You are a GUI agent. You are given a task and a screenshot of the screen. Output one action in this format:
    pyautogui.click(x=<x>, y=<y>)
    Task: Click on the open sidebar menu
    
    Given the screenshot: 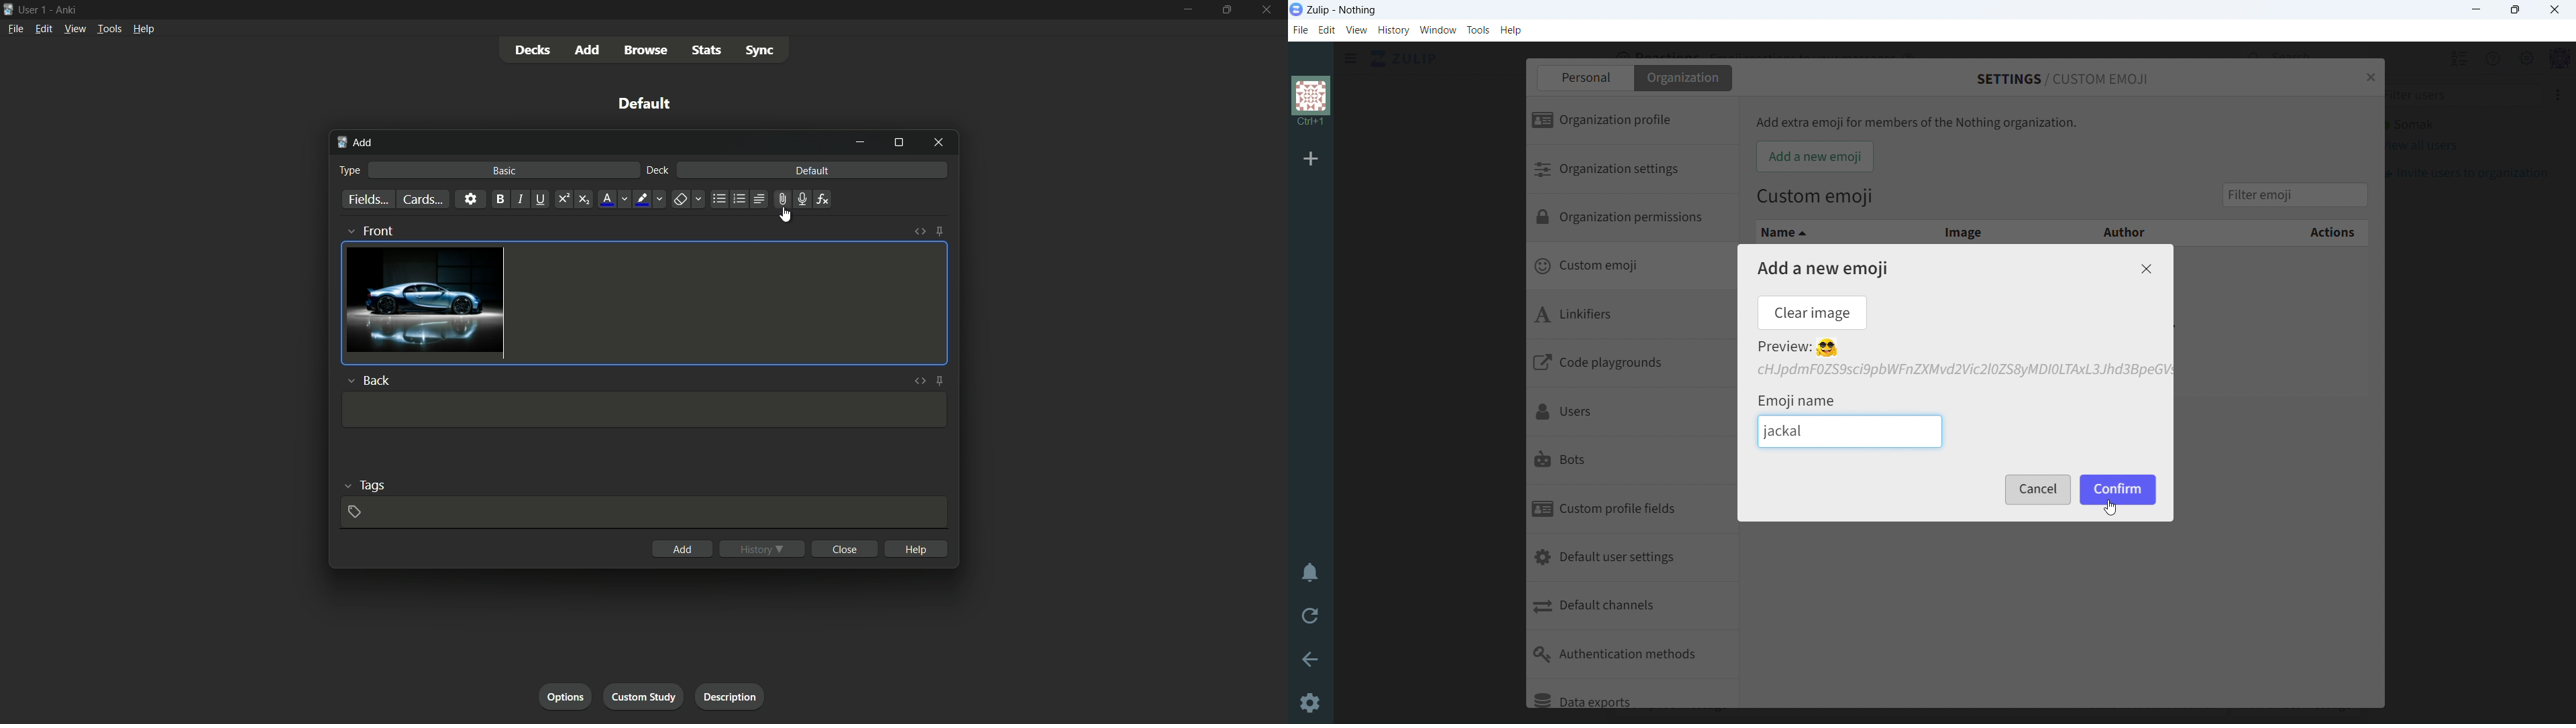 What is the action you would take?
    pyautogui.click(x=1350, y=58)
    